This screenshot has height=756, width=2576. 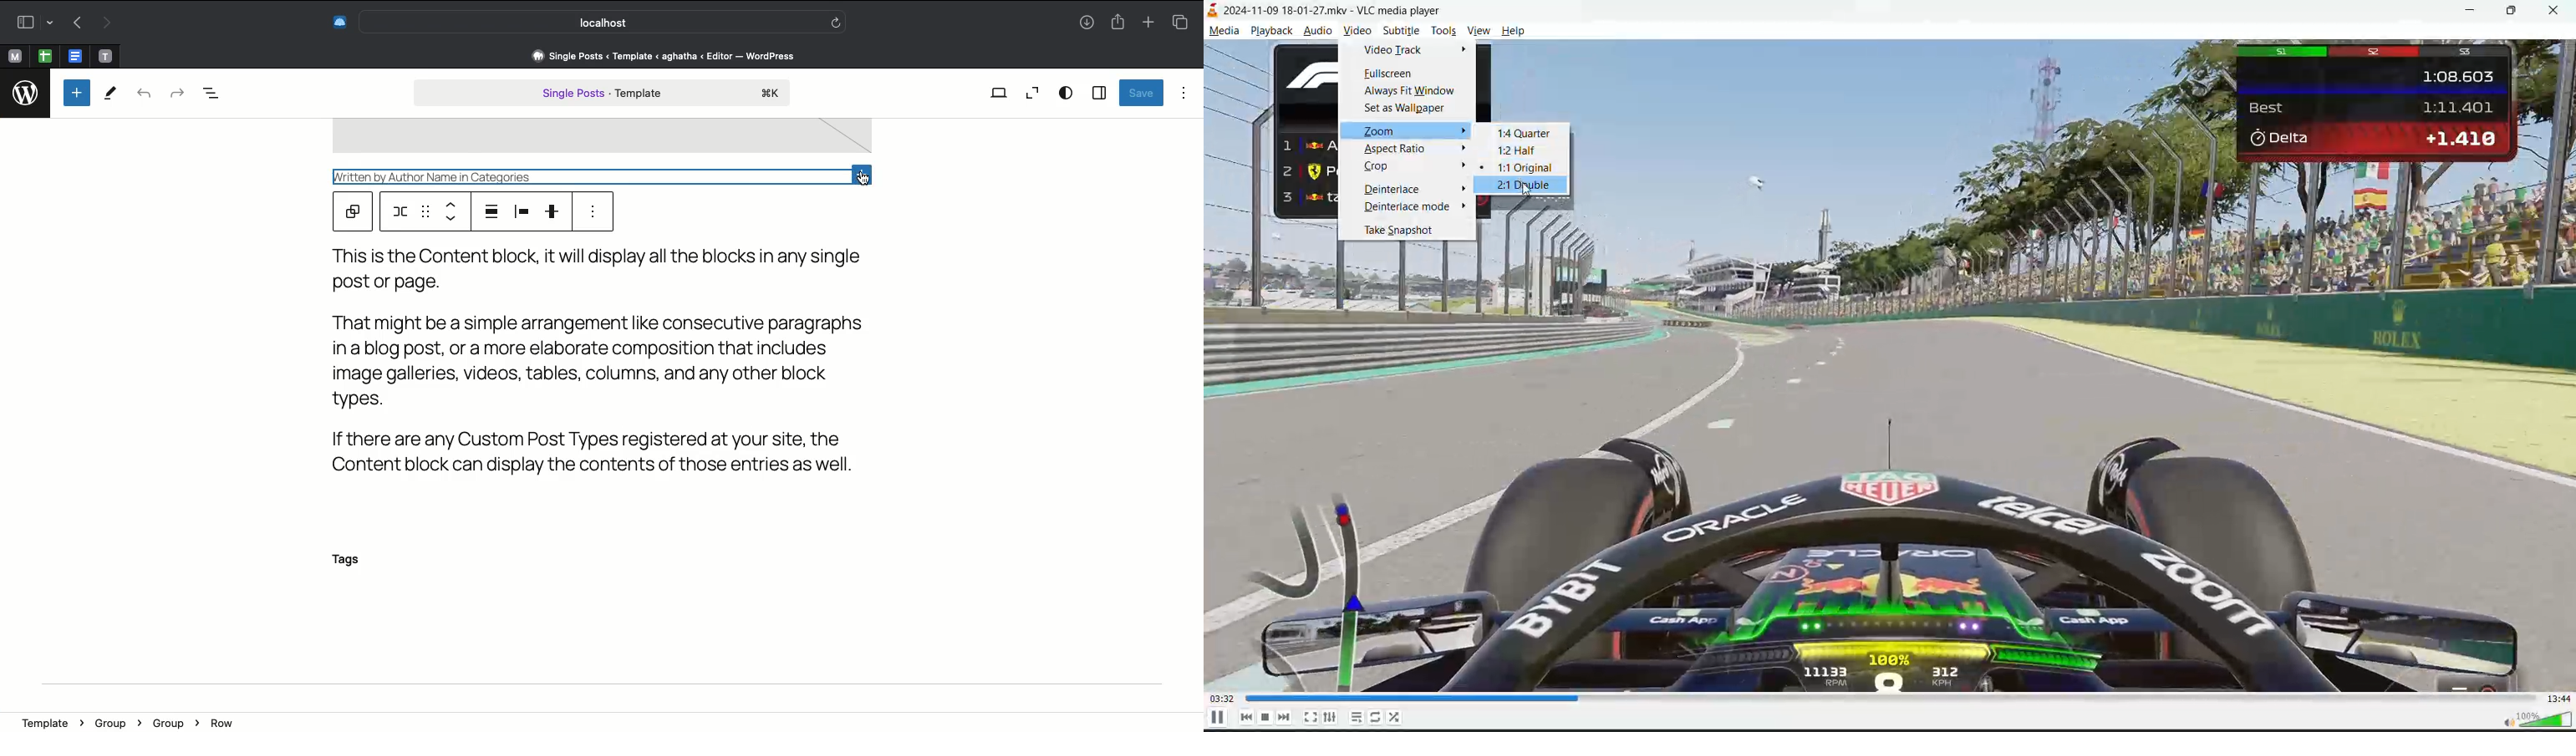 What do you see at coordinates (1329, 717) in the screenshot?
I see `settings` at bounding box center [1329, 717].